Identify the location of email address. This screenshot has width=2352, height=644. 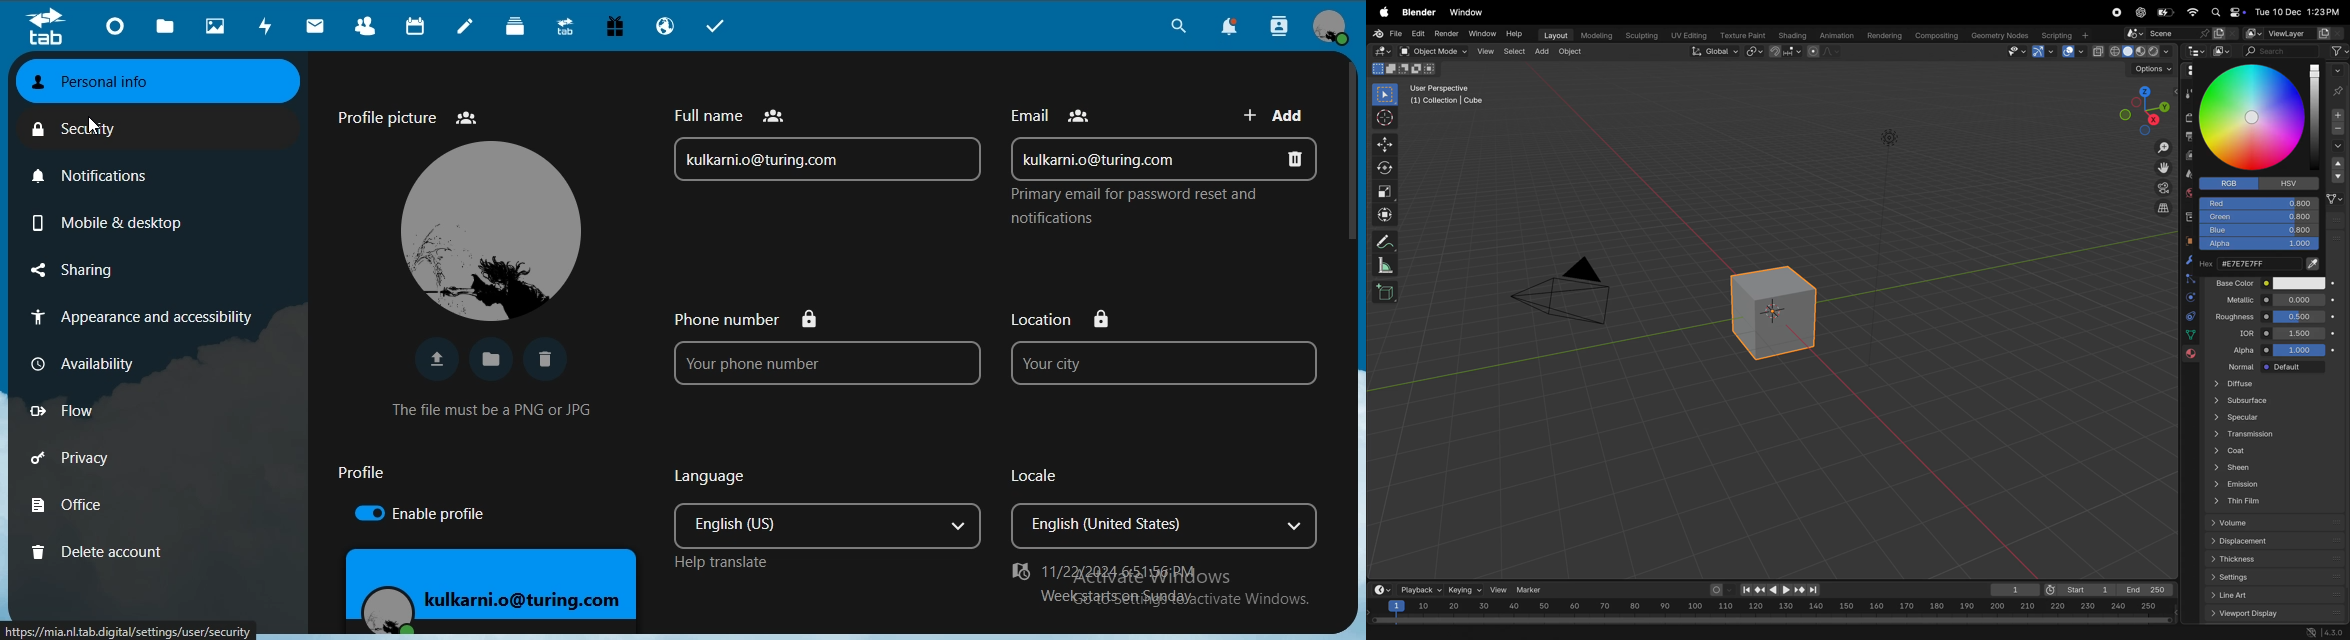
(821, 159).